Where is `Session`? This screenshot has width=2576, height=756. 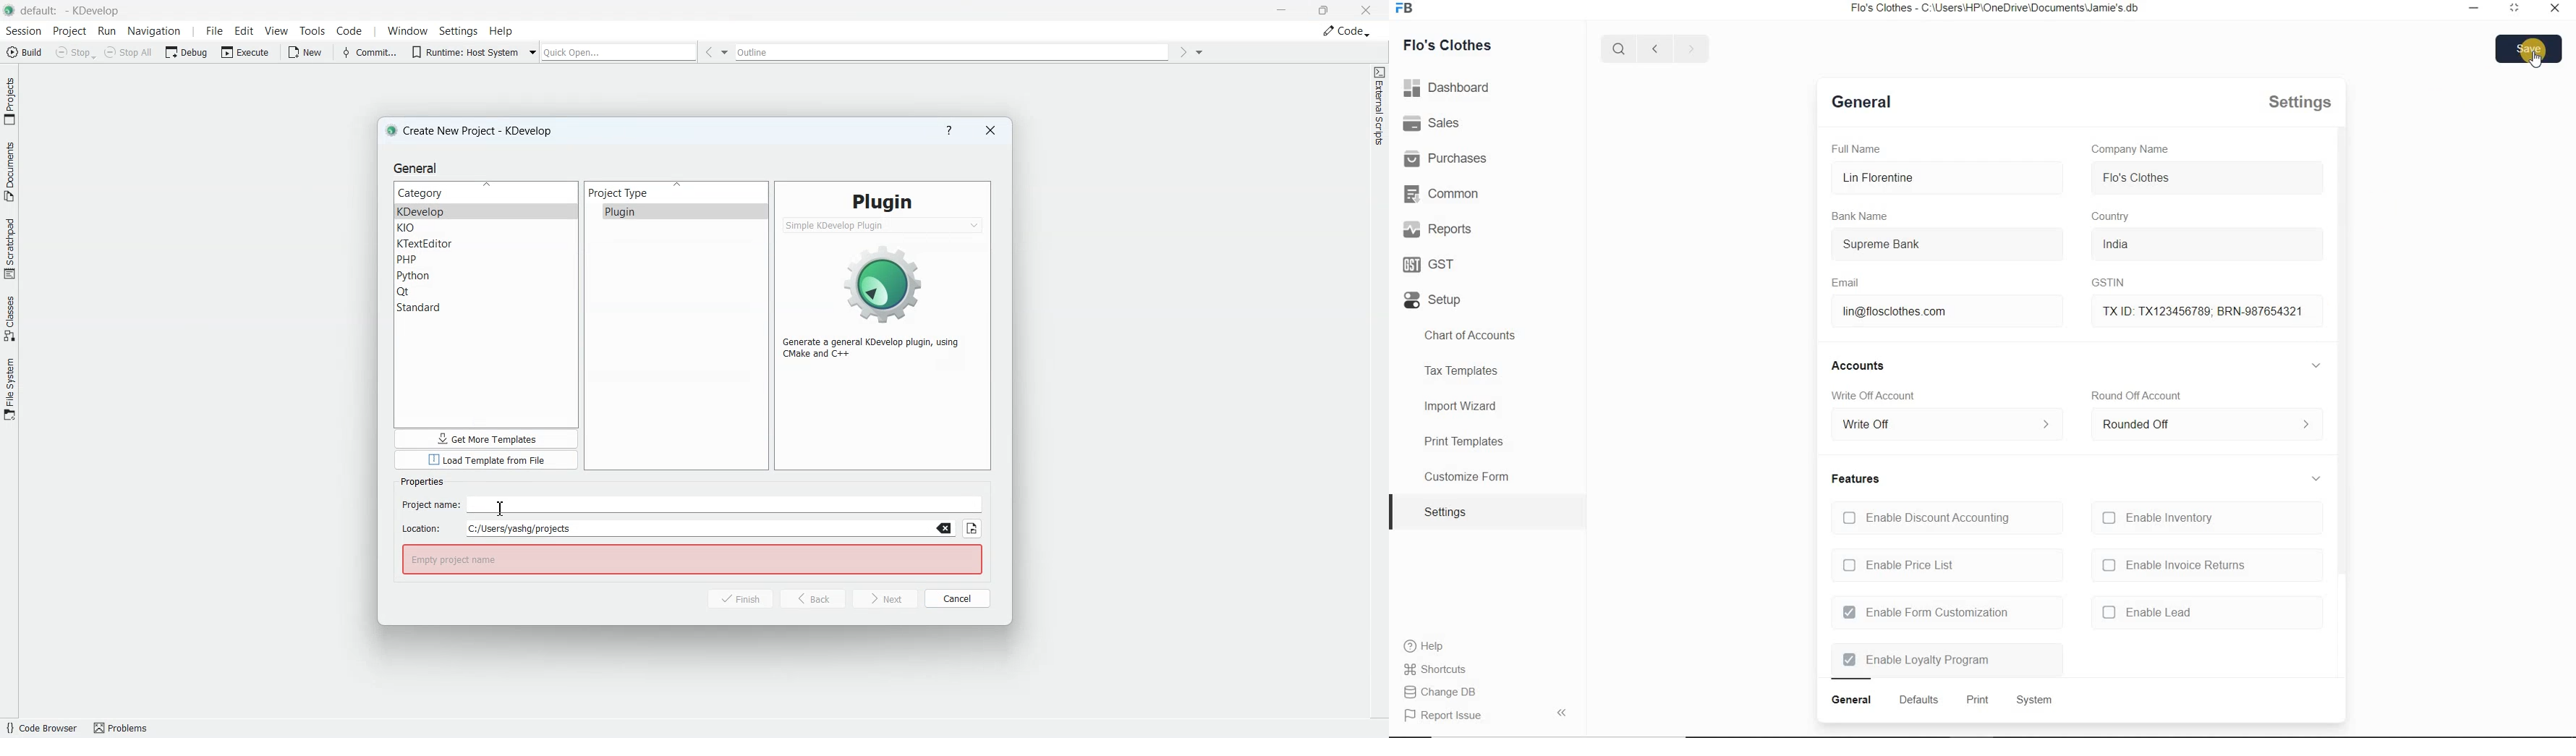
Session is located at coordinates (22, 31).